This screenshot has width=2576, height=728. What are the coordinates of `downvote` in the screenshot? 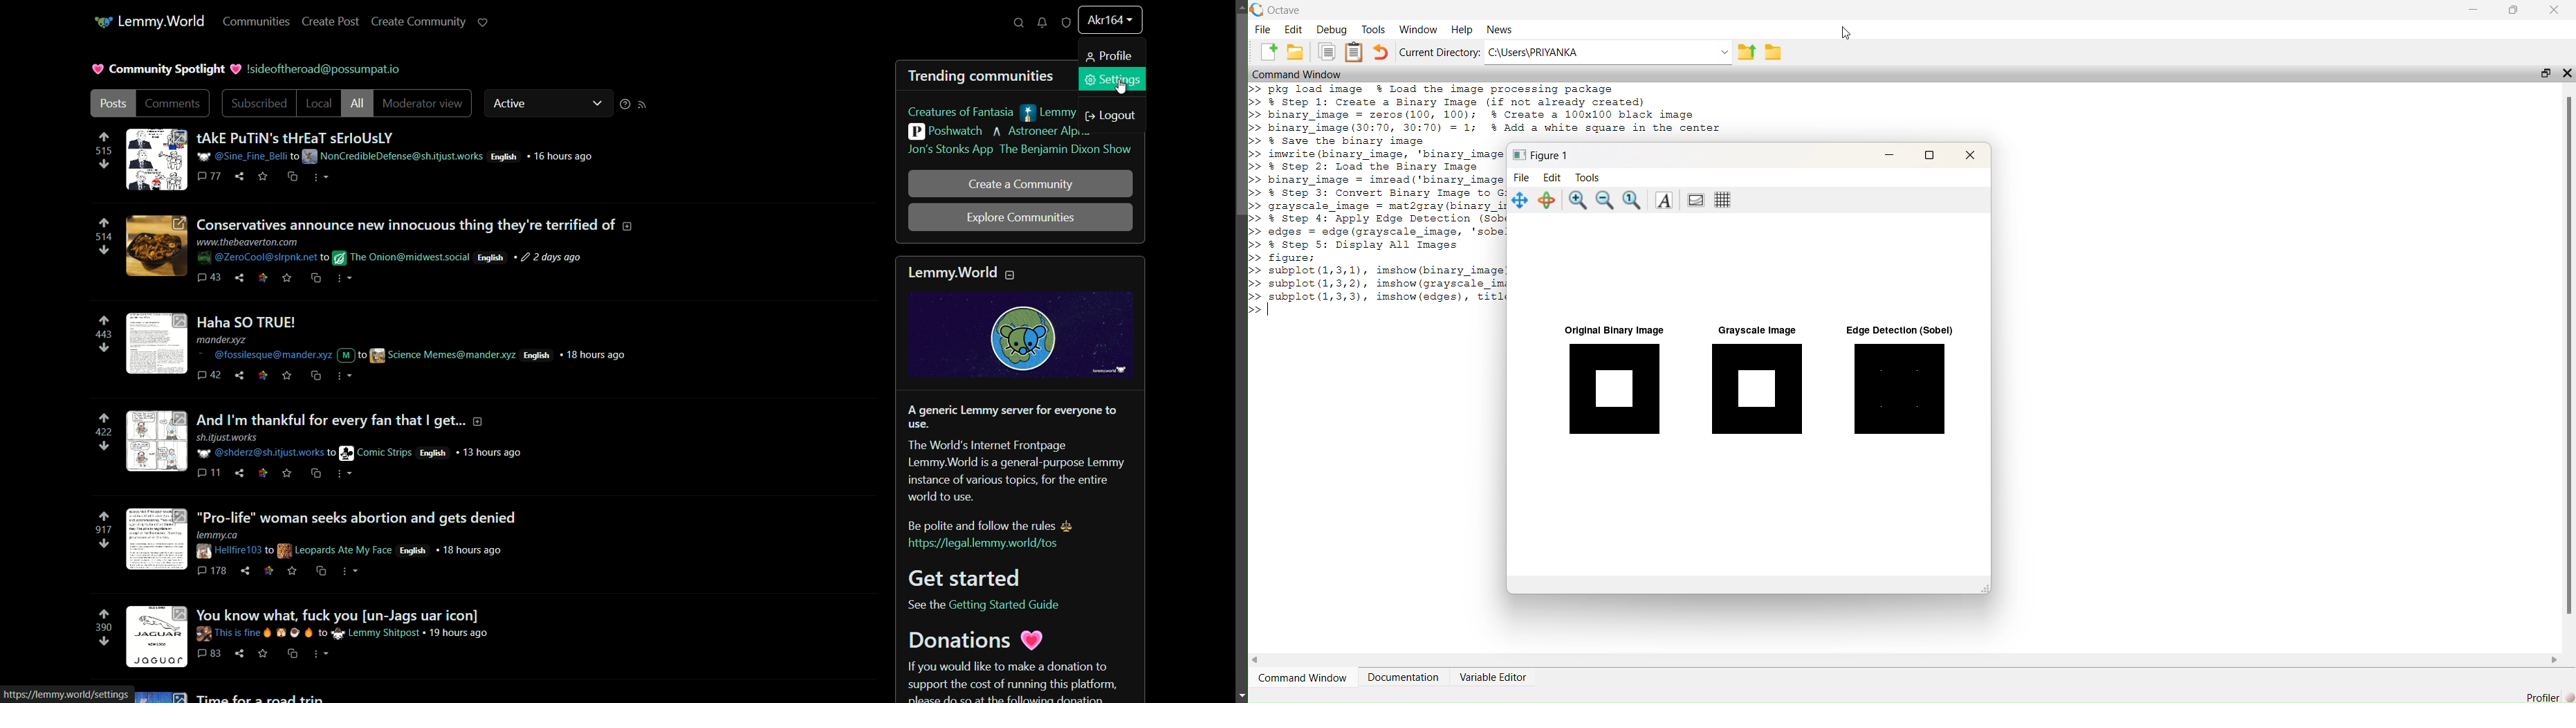 It's located at (104, 447).